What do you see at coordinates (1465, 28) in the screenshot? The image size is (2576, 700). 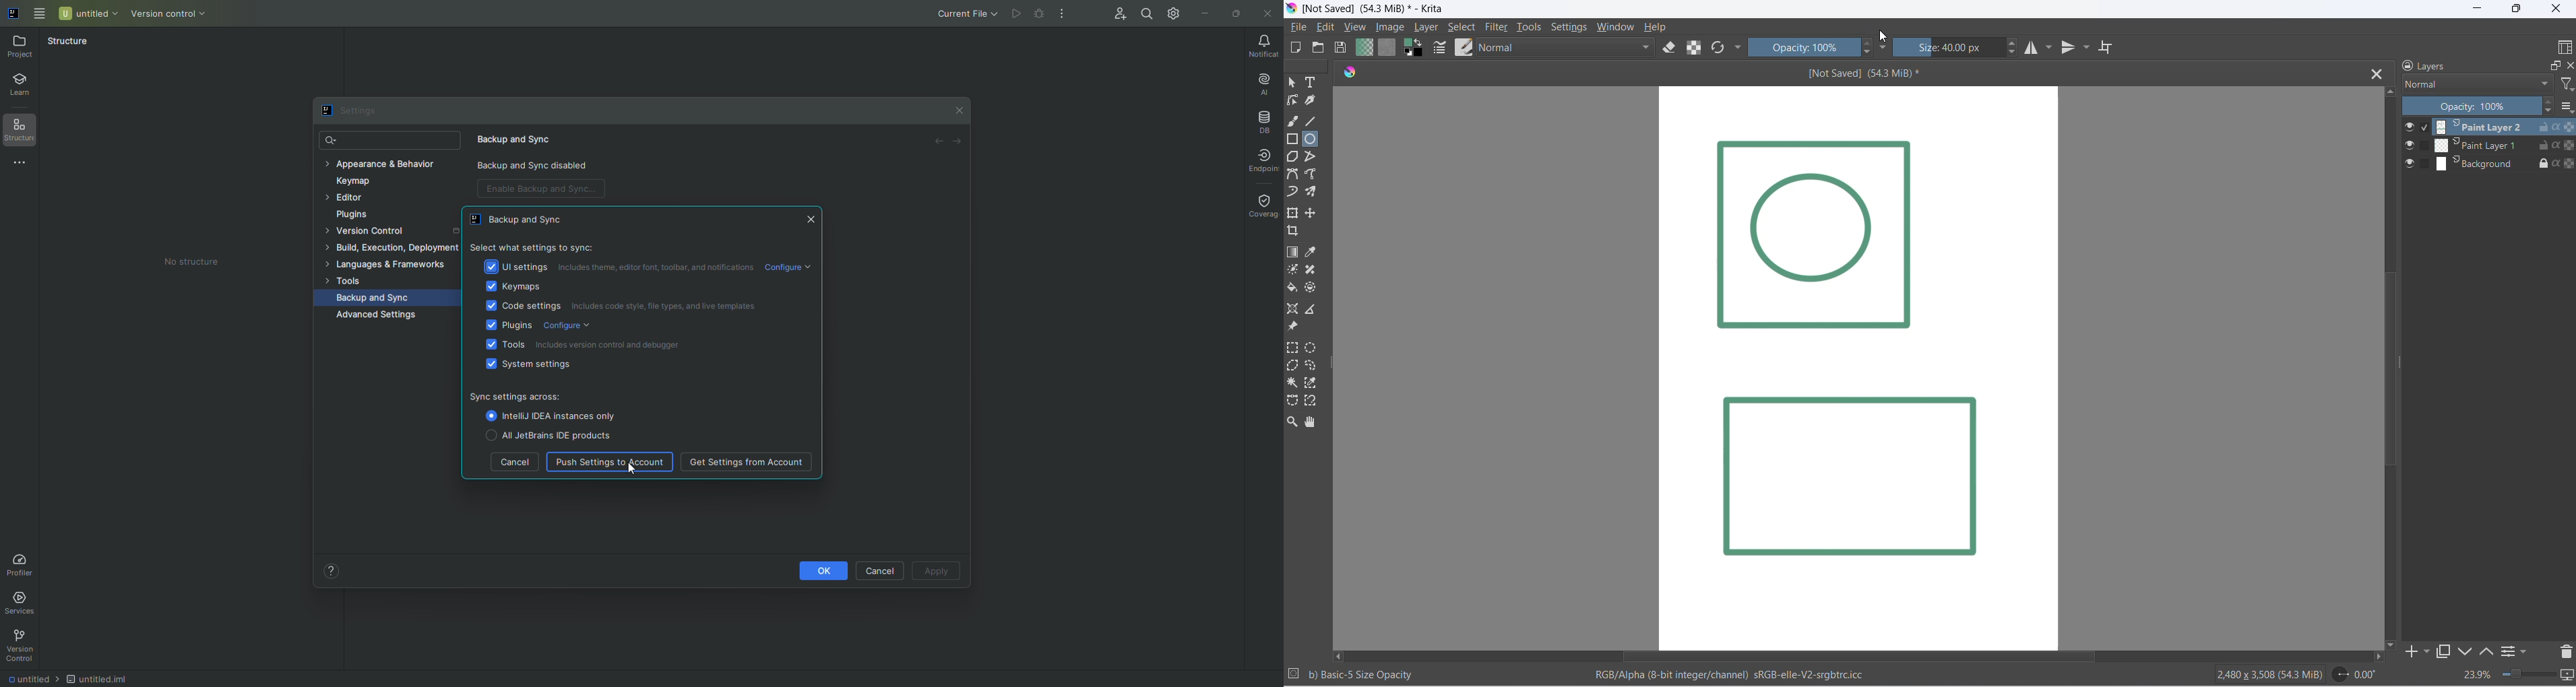 I see `select` at bounding box center [1465, 28].